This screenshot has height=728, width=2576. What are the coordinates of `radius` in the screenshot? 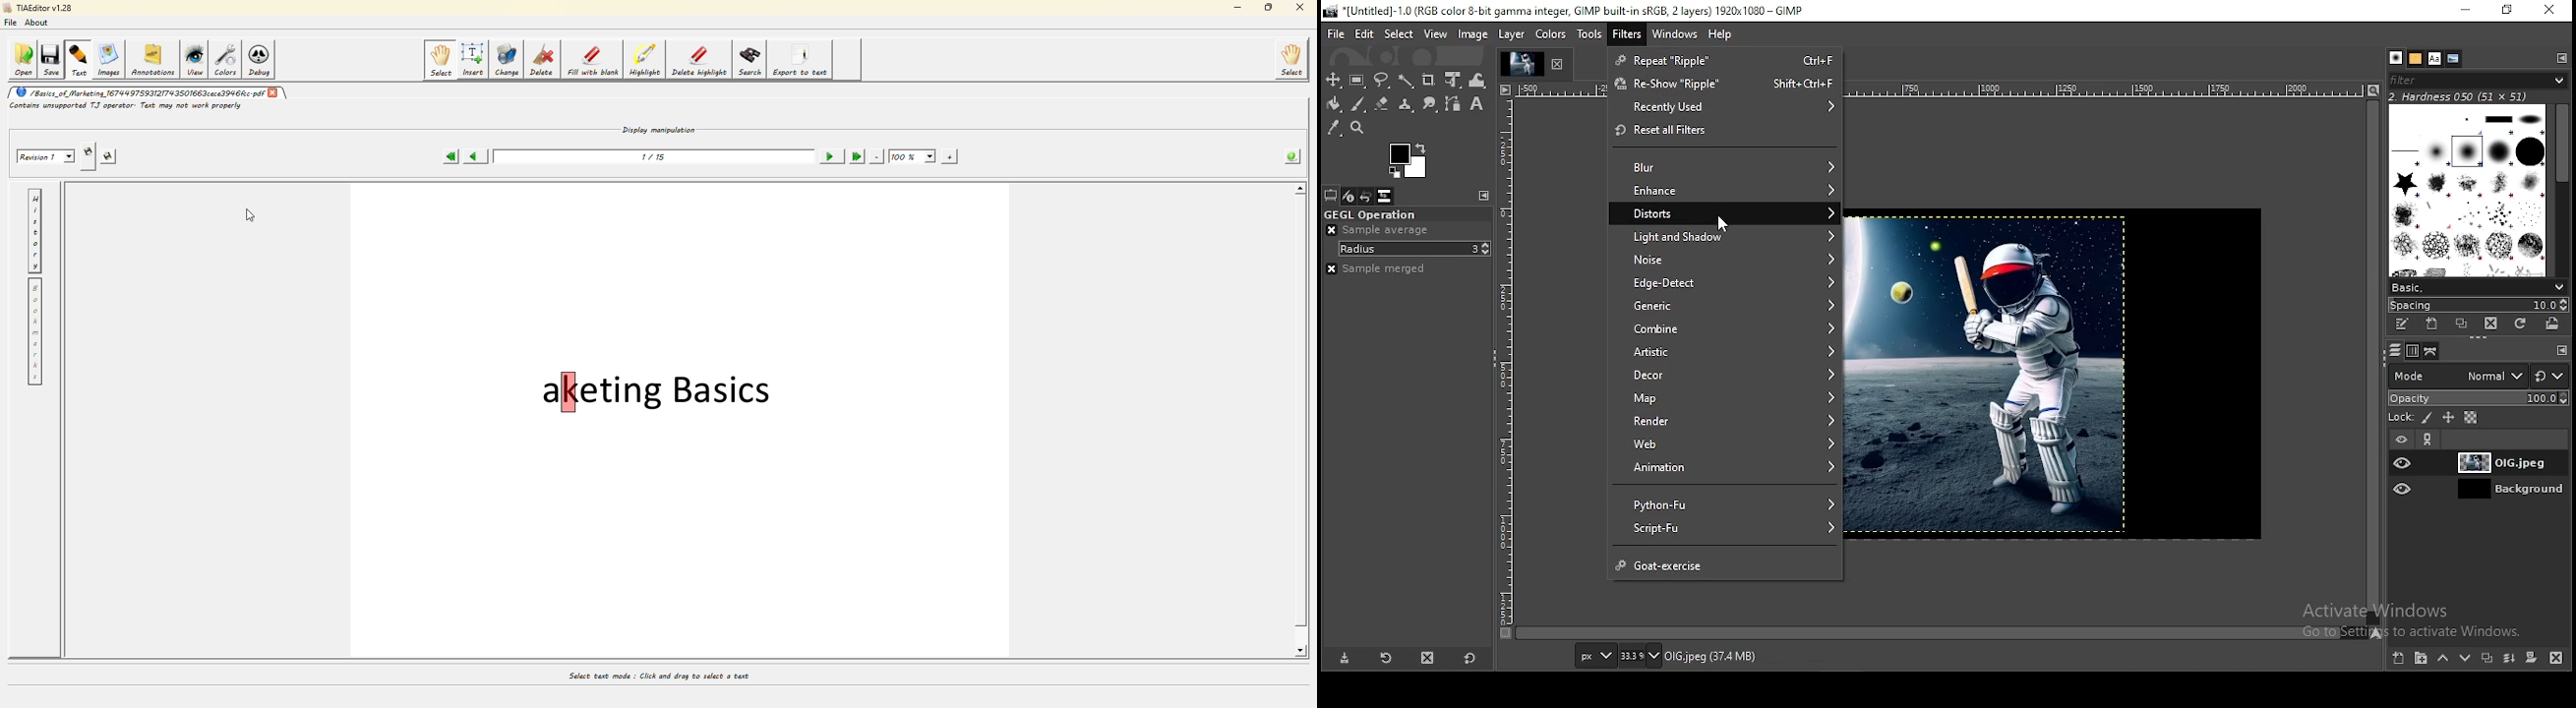 It's located at (1415, 249).